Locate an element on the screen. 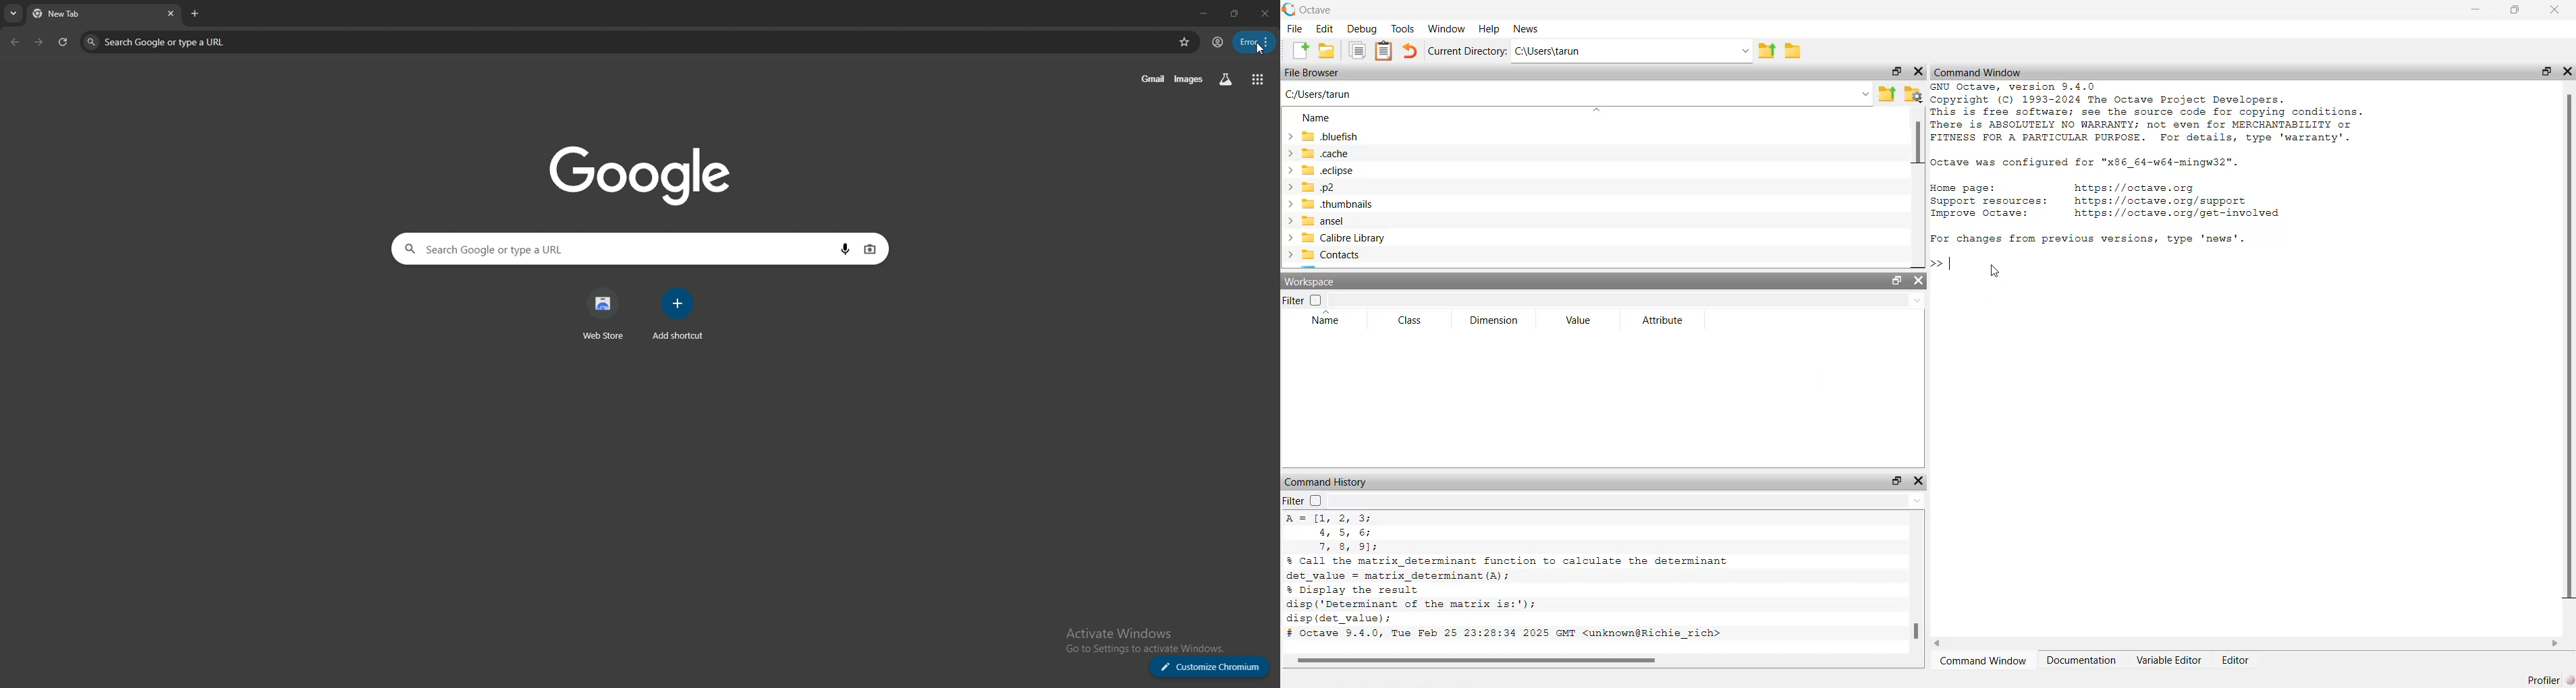 The image size is (2576, 700). back is located at coordinates (15, 42).